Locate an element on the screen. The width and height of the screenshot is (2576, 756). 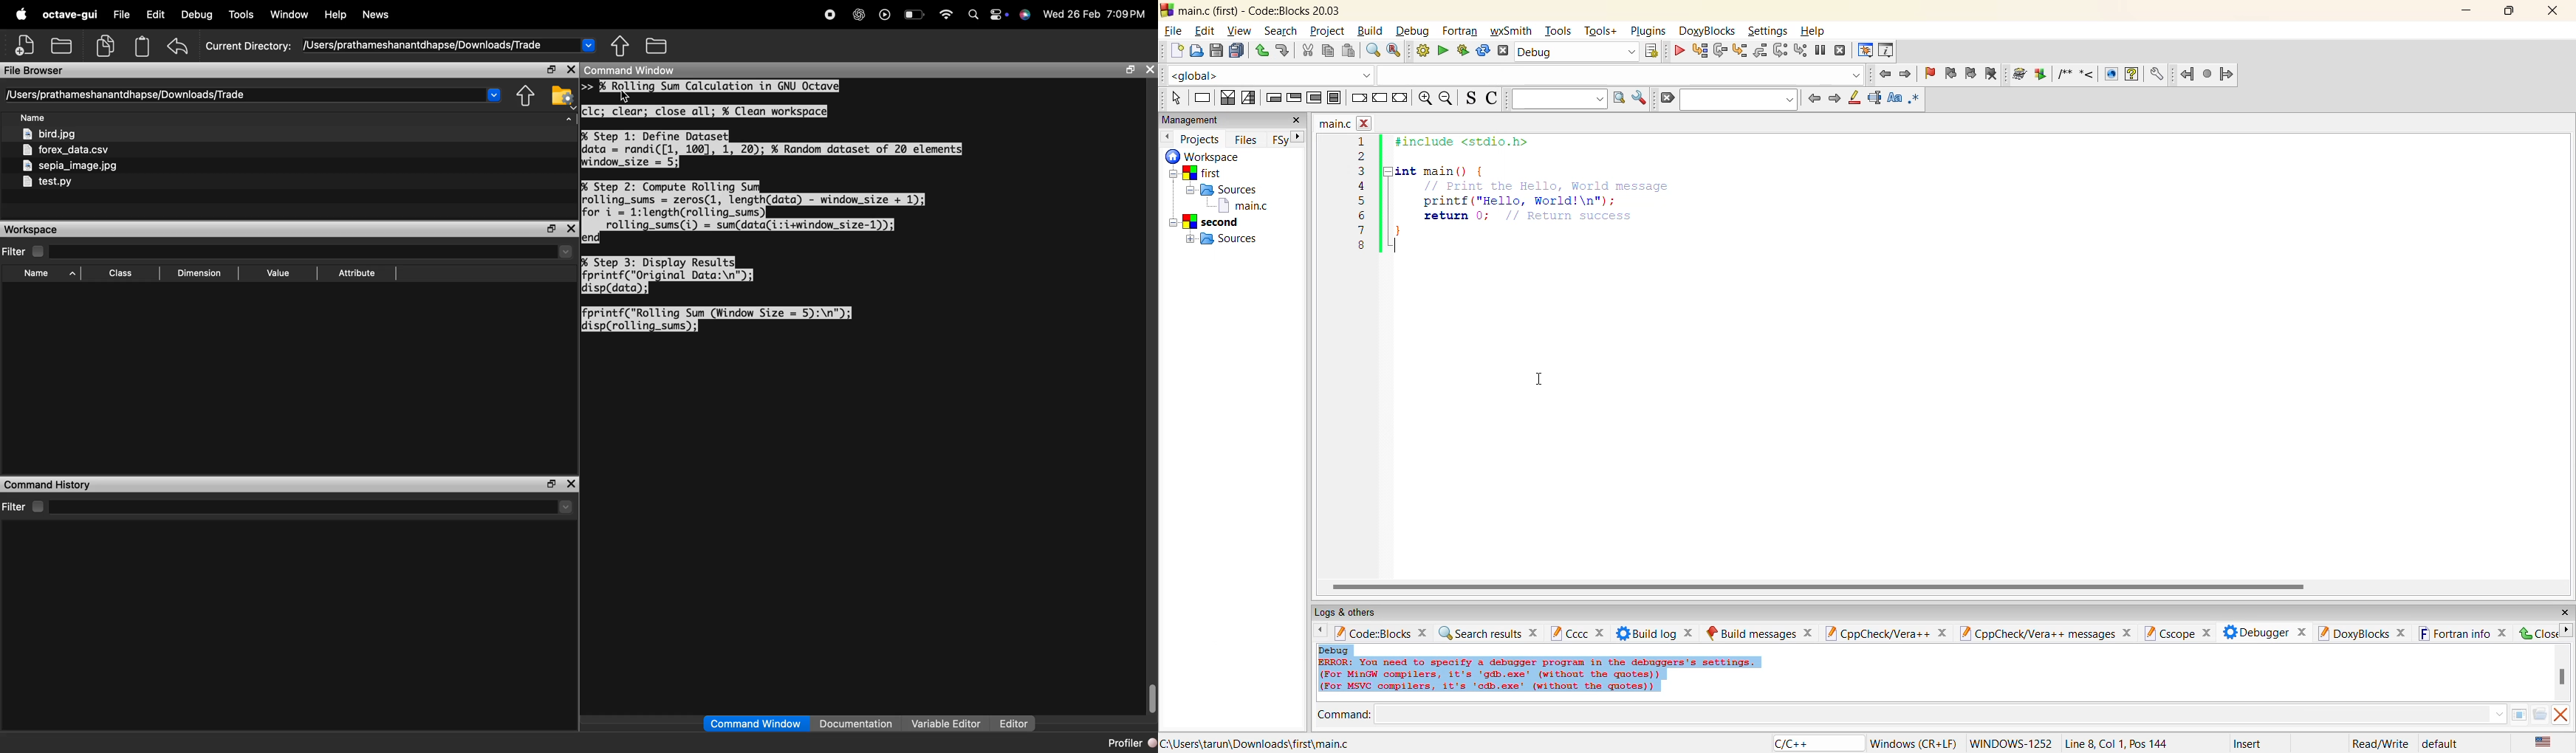
Read/Write is located at coordinates (2380, 744).